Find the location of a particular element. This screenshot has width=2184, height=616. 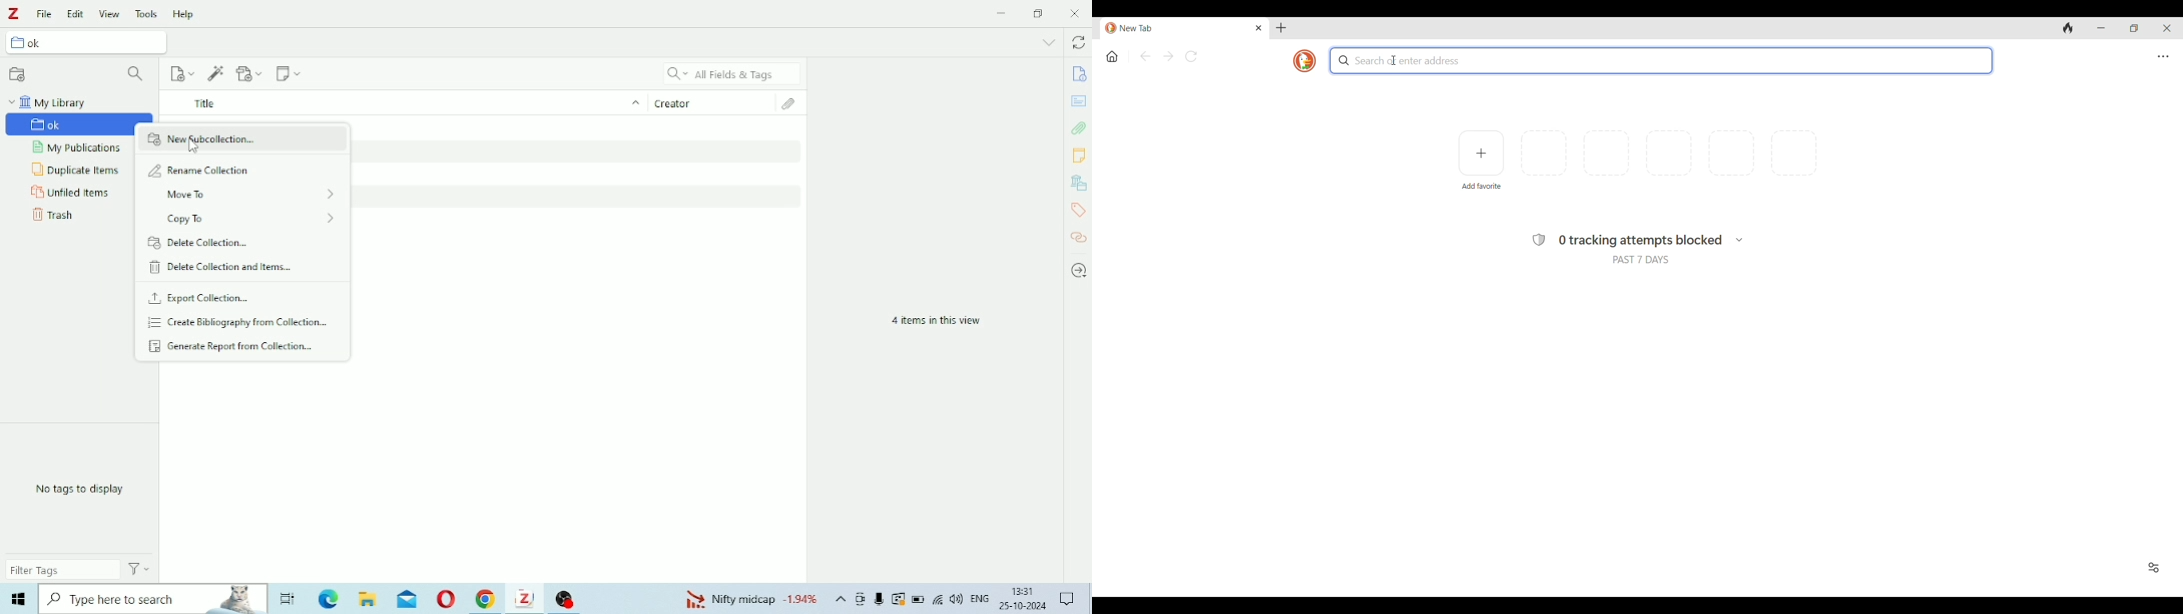

Tools is located at coordinates (147, 13).